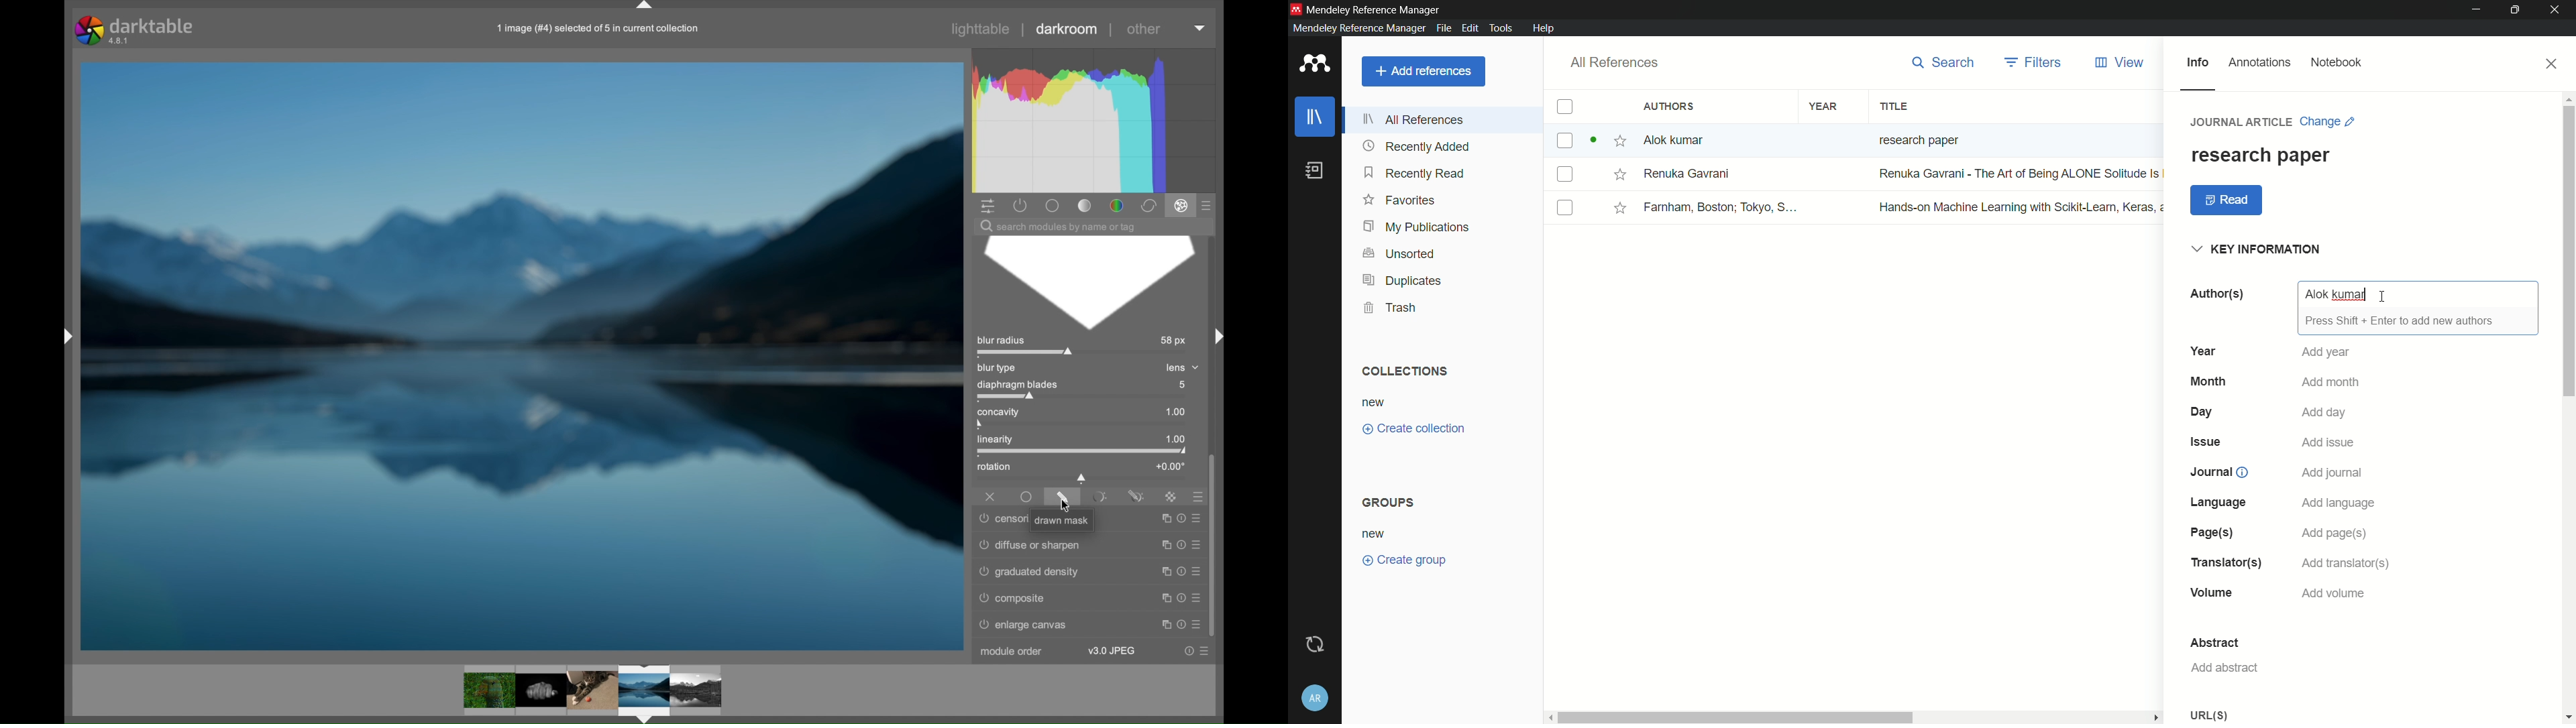 The height and width of the screenshot is (728, 2576). Describe the element at coordinates (1020, 205) in the screenshot. I see `show active modules only` at that location.